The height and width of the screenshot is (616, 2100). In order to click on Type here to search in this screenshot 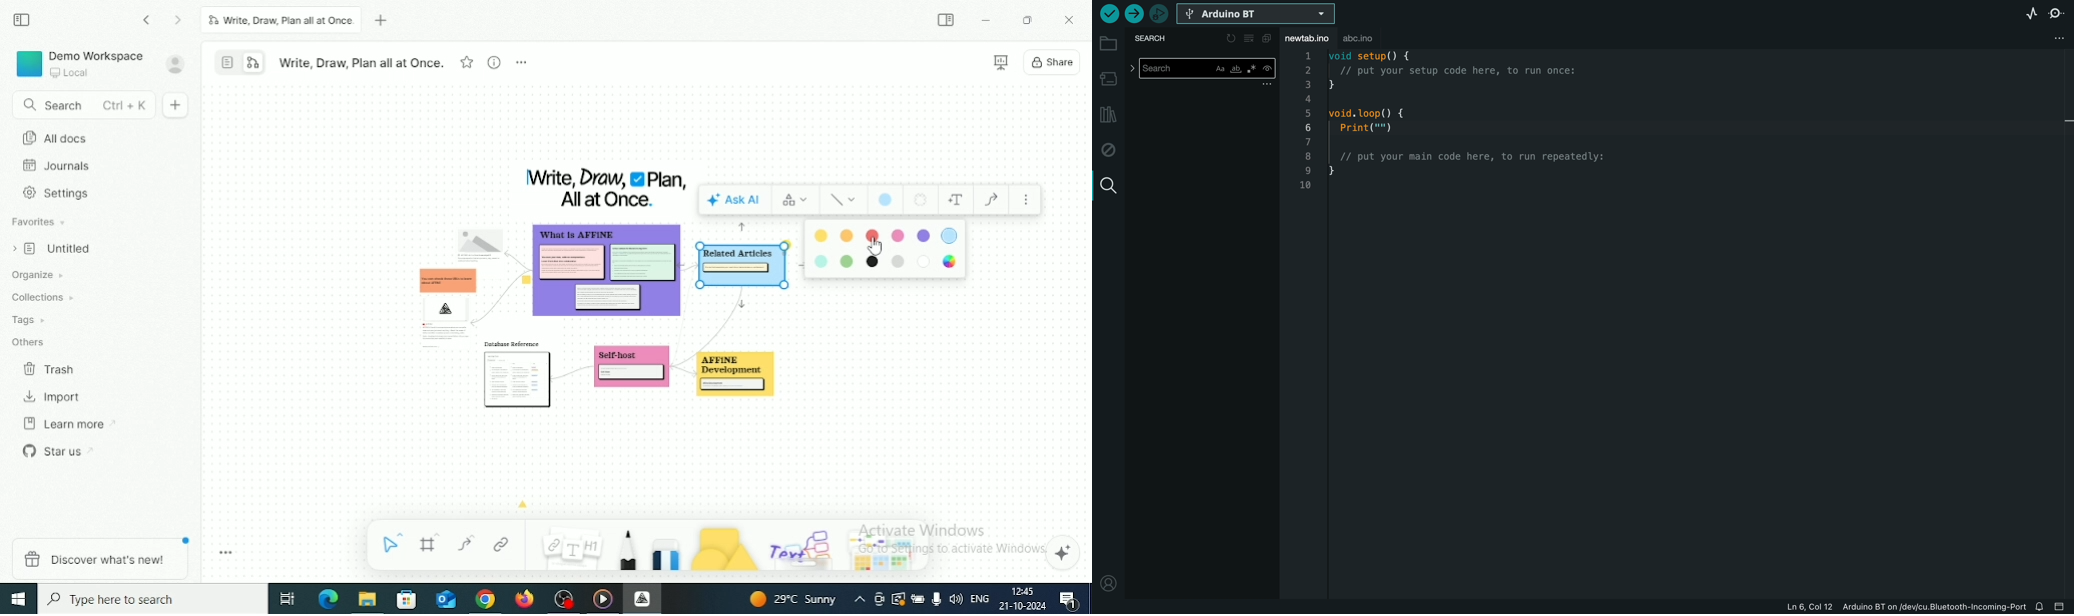, I will do `click(153, 598)`.